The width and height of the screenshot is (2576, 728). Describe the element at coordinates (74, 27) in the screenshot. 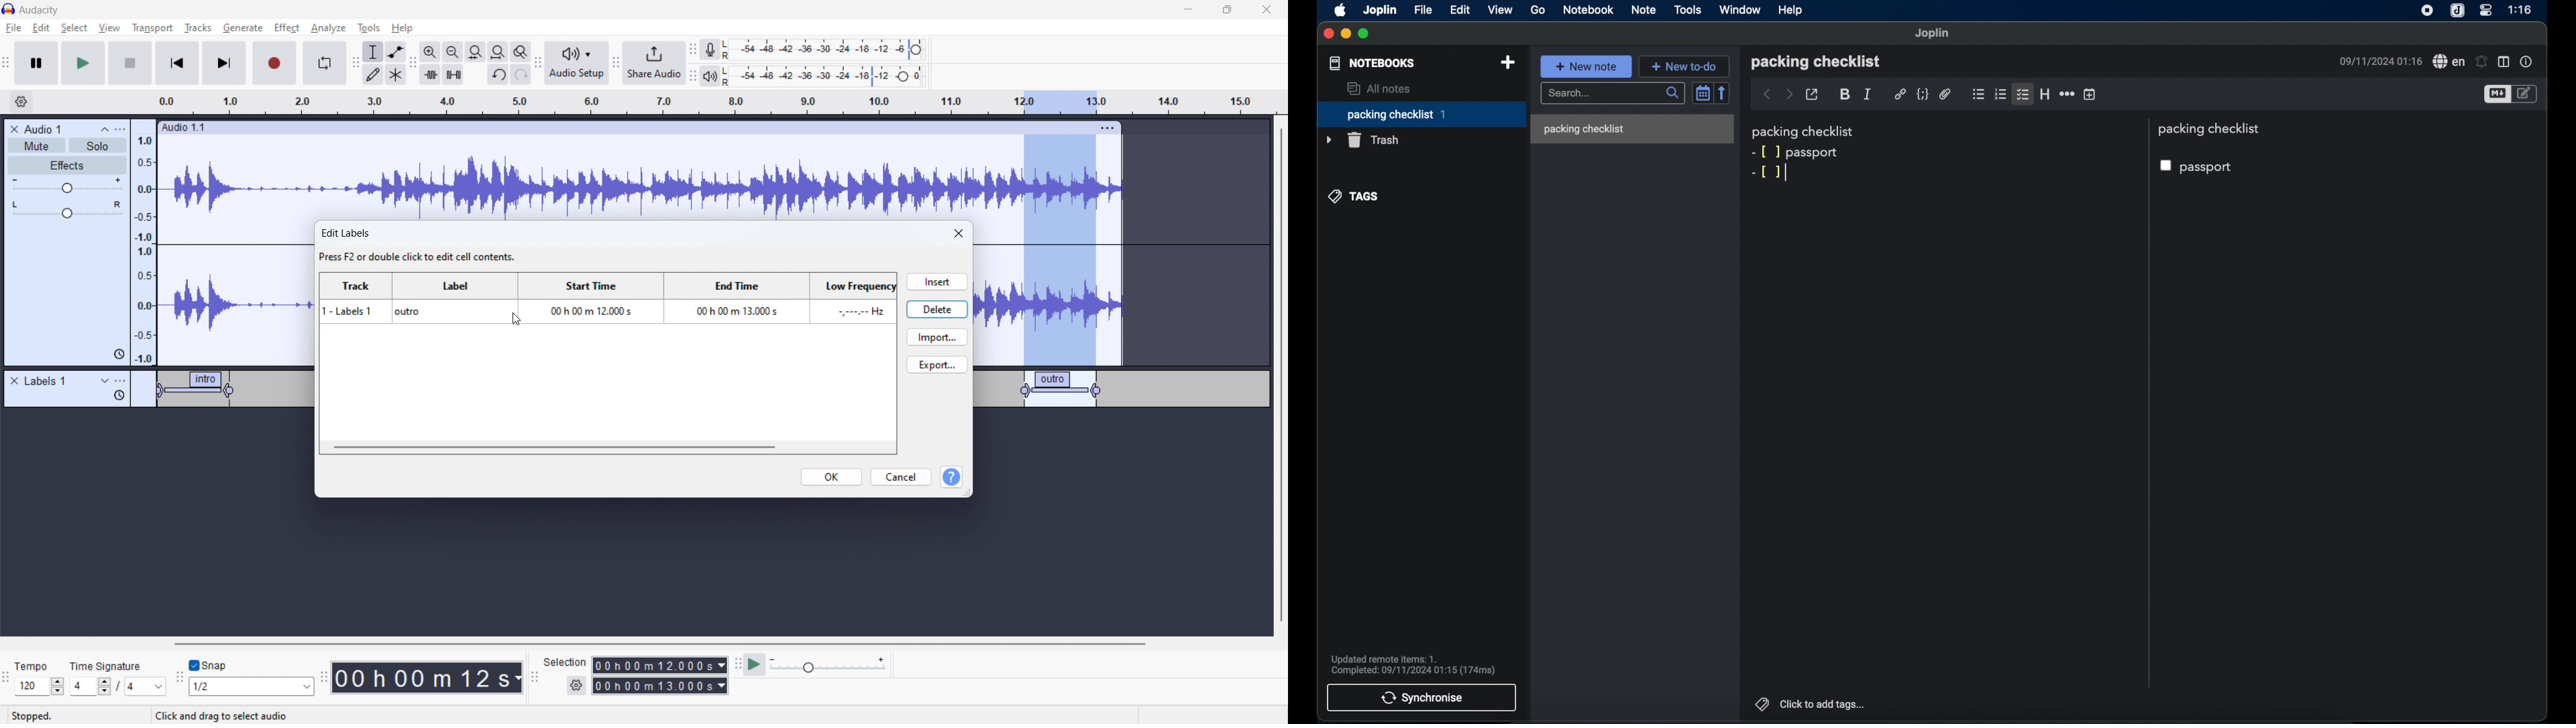

I see `select` at that location.